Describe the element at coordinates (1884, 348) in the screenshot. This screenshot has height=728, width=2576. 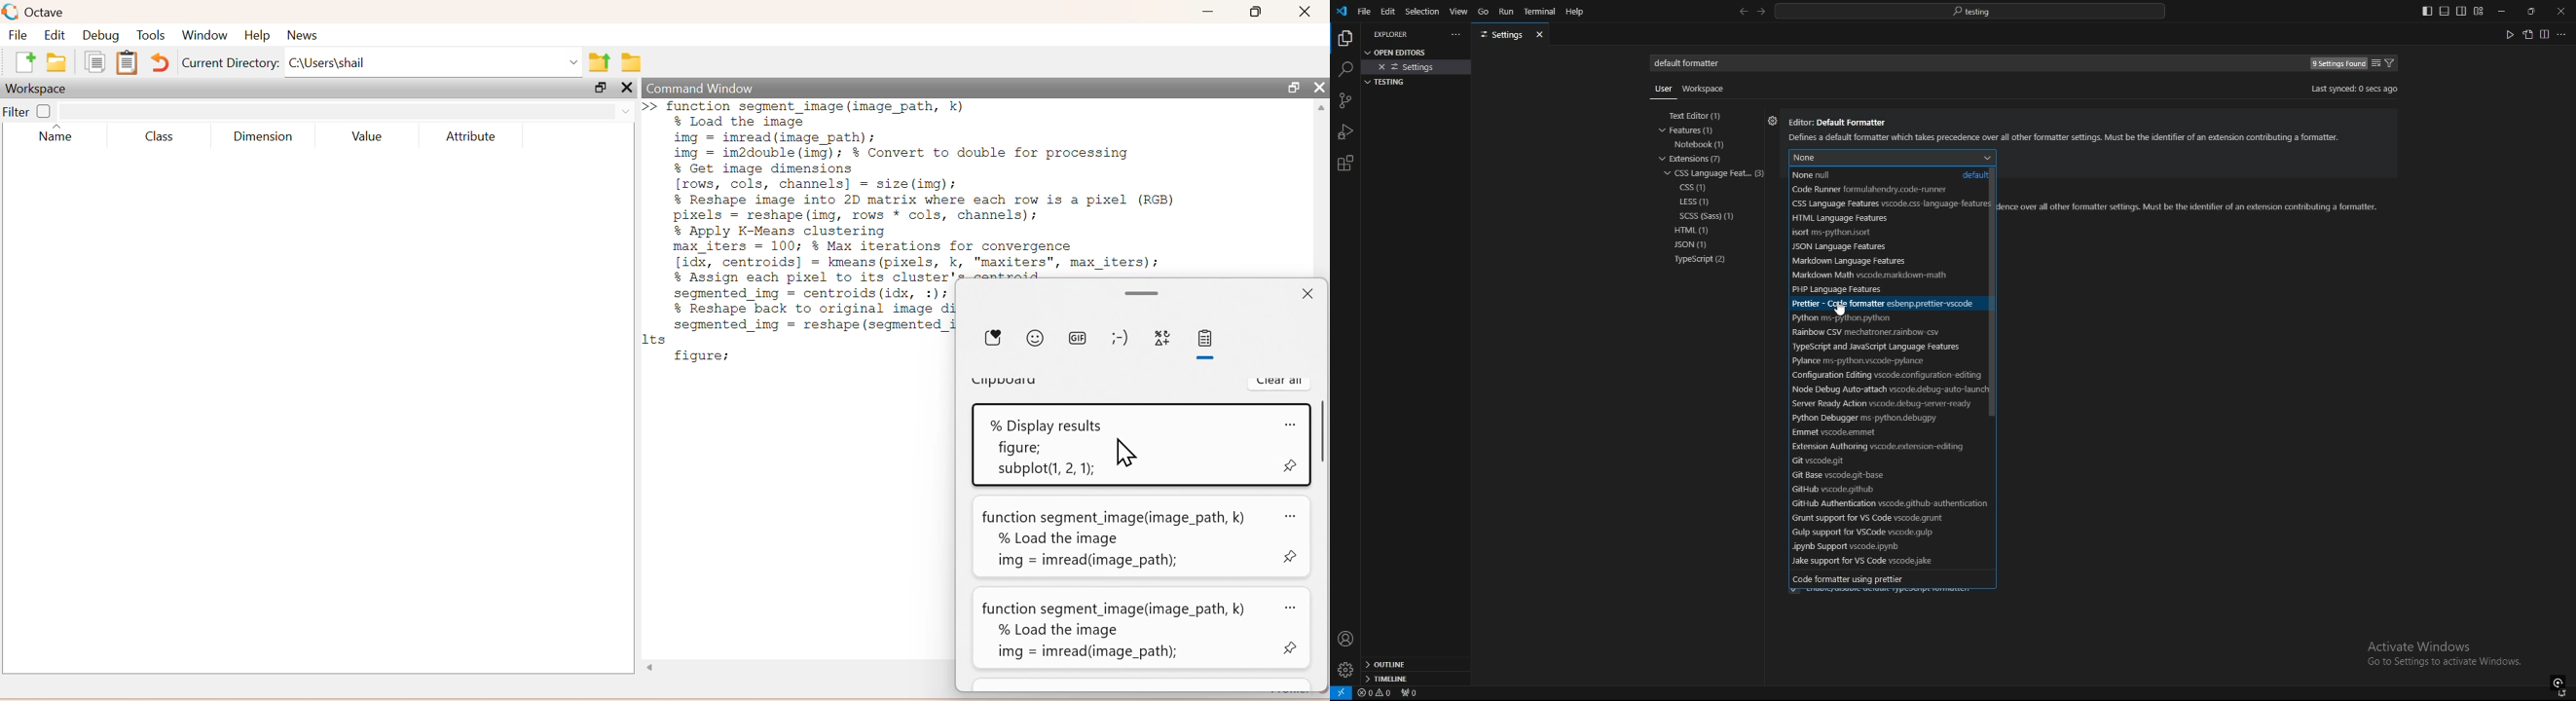
I see `typescript and javascript` at that location.